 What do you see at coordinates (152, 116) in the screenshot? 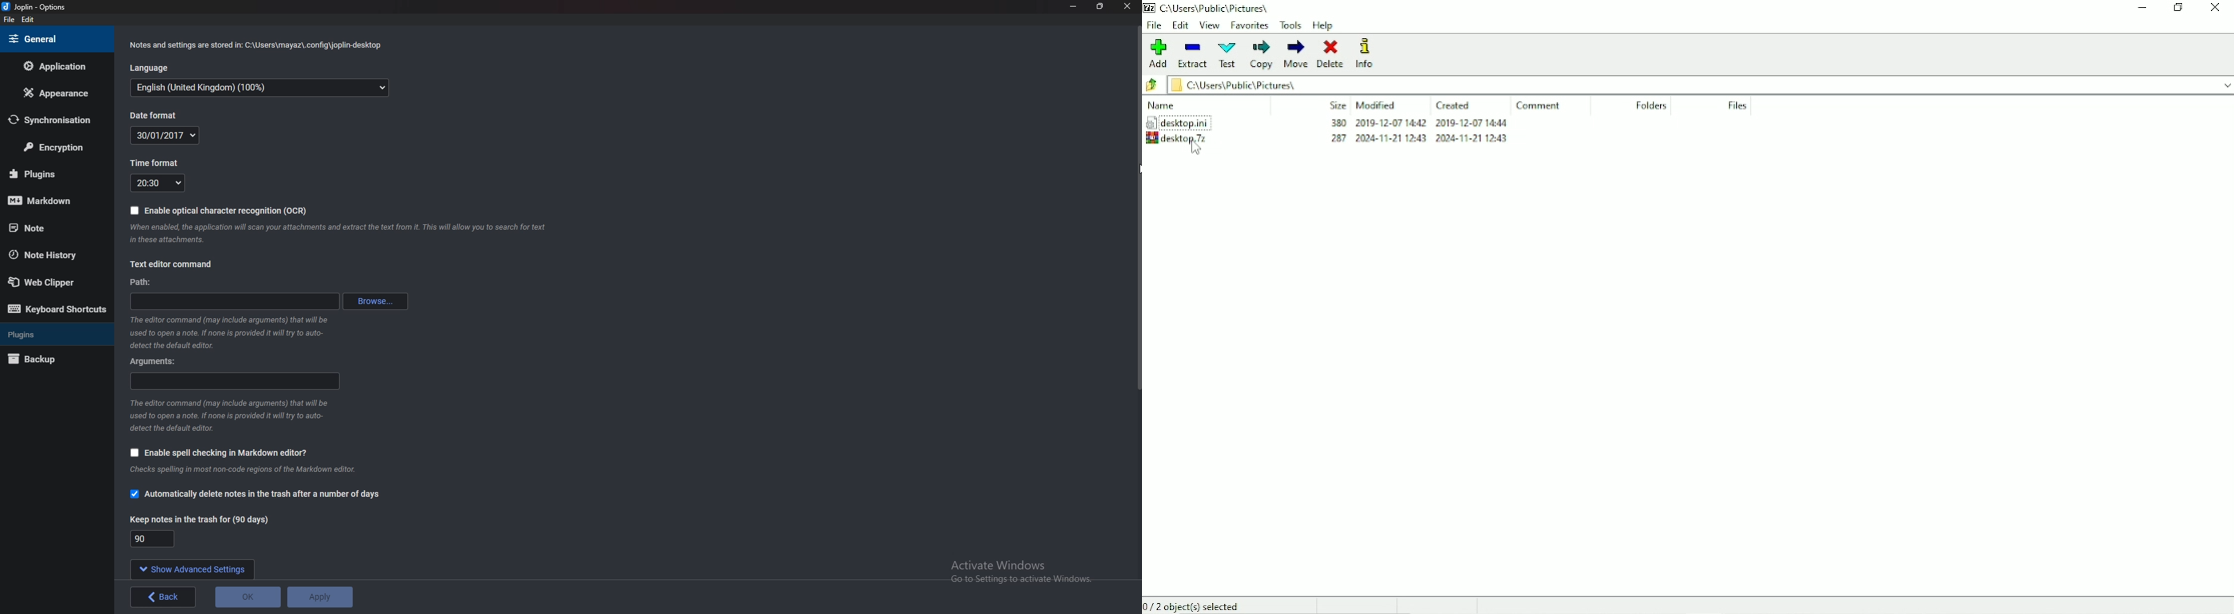
I see `Date format` at bounding box center [152, 116].